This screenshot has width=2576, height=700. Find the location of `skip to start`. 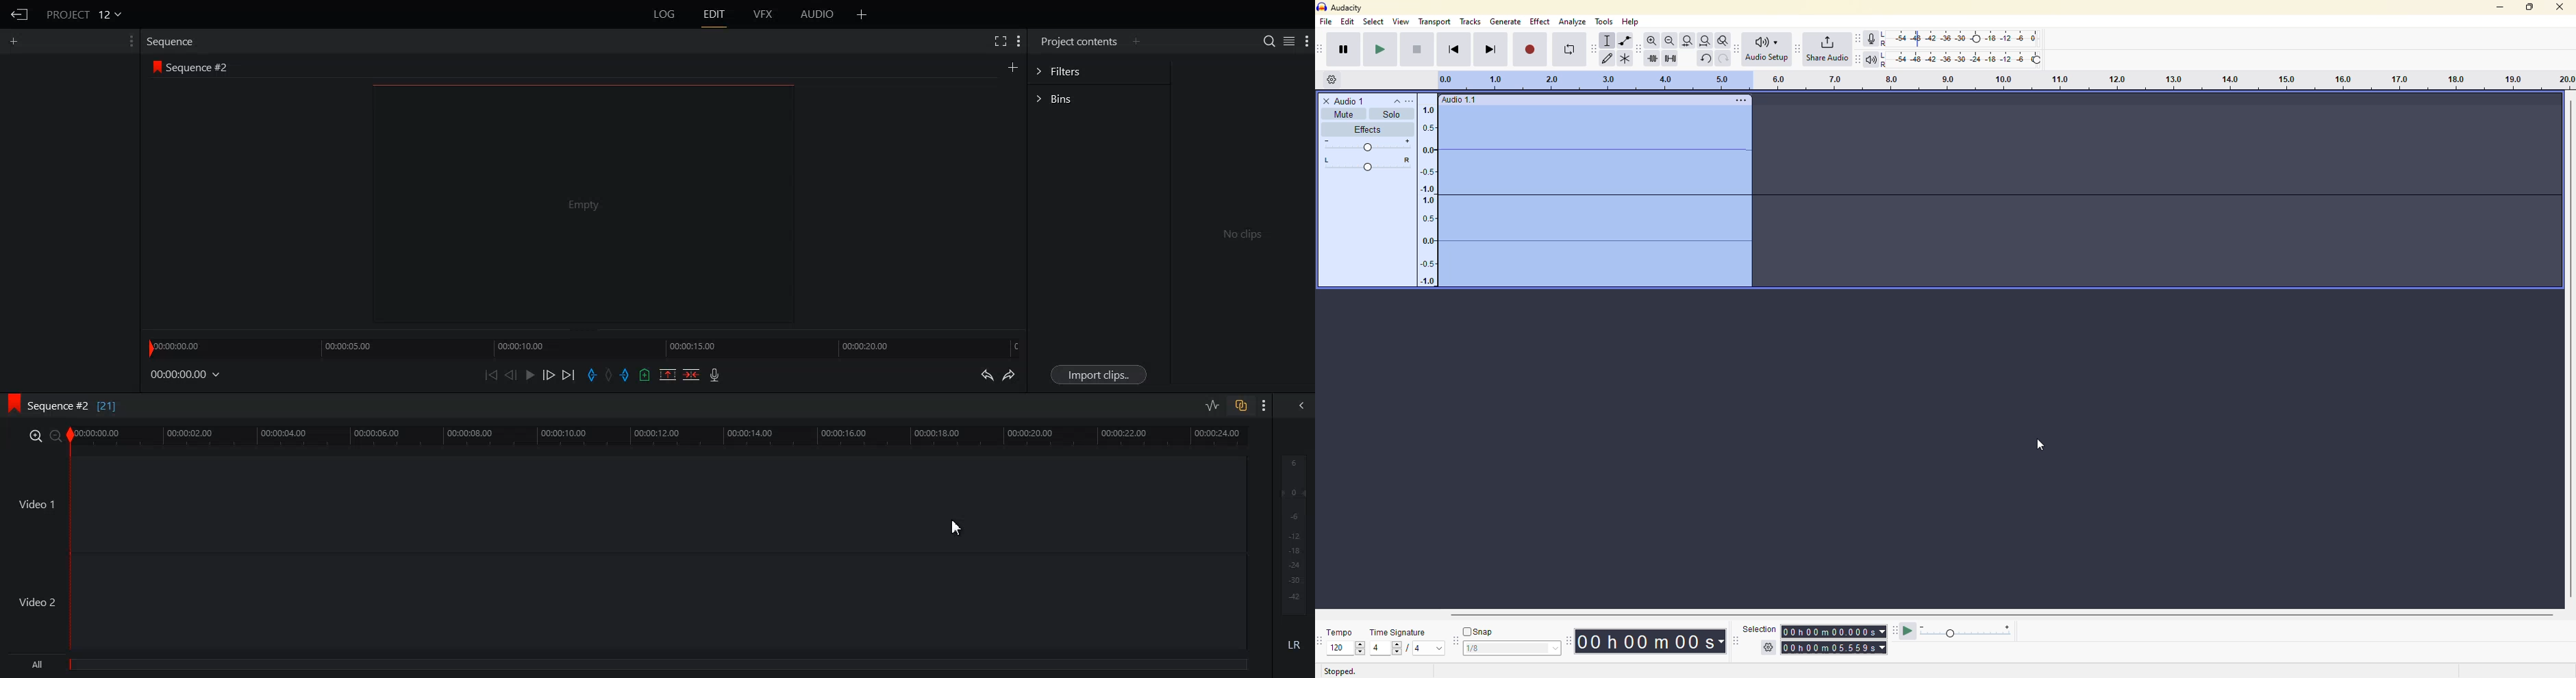

skip to start is located at coordinates (1454, 49).